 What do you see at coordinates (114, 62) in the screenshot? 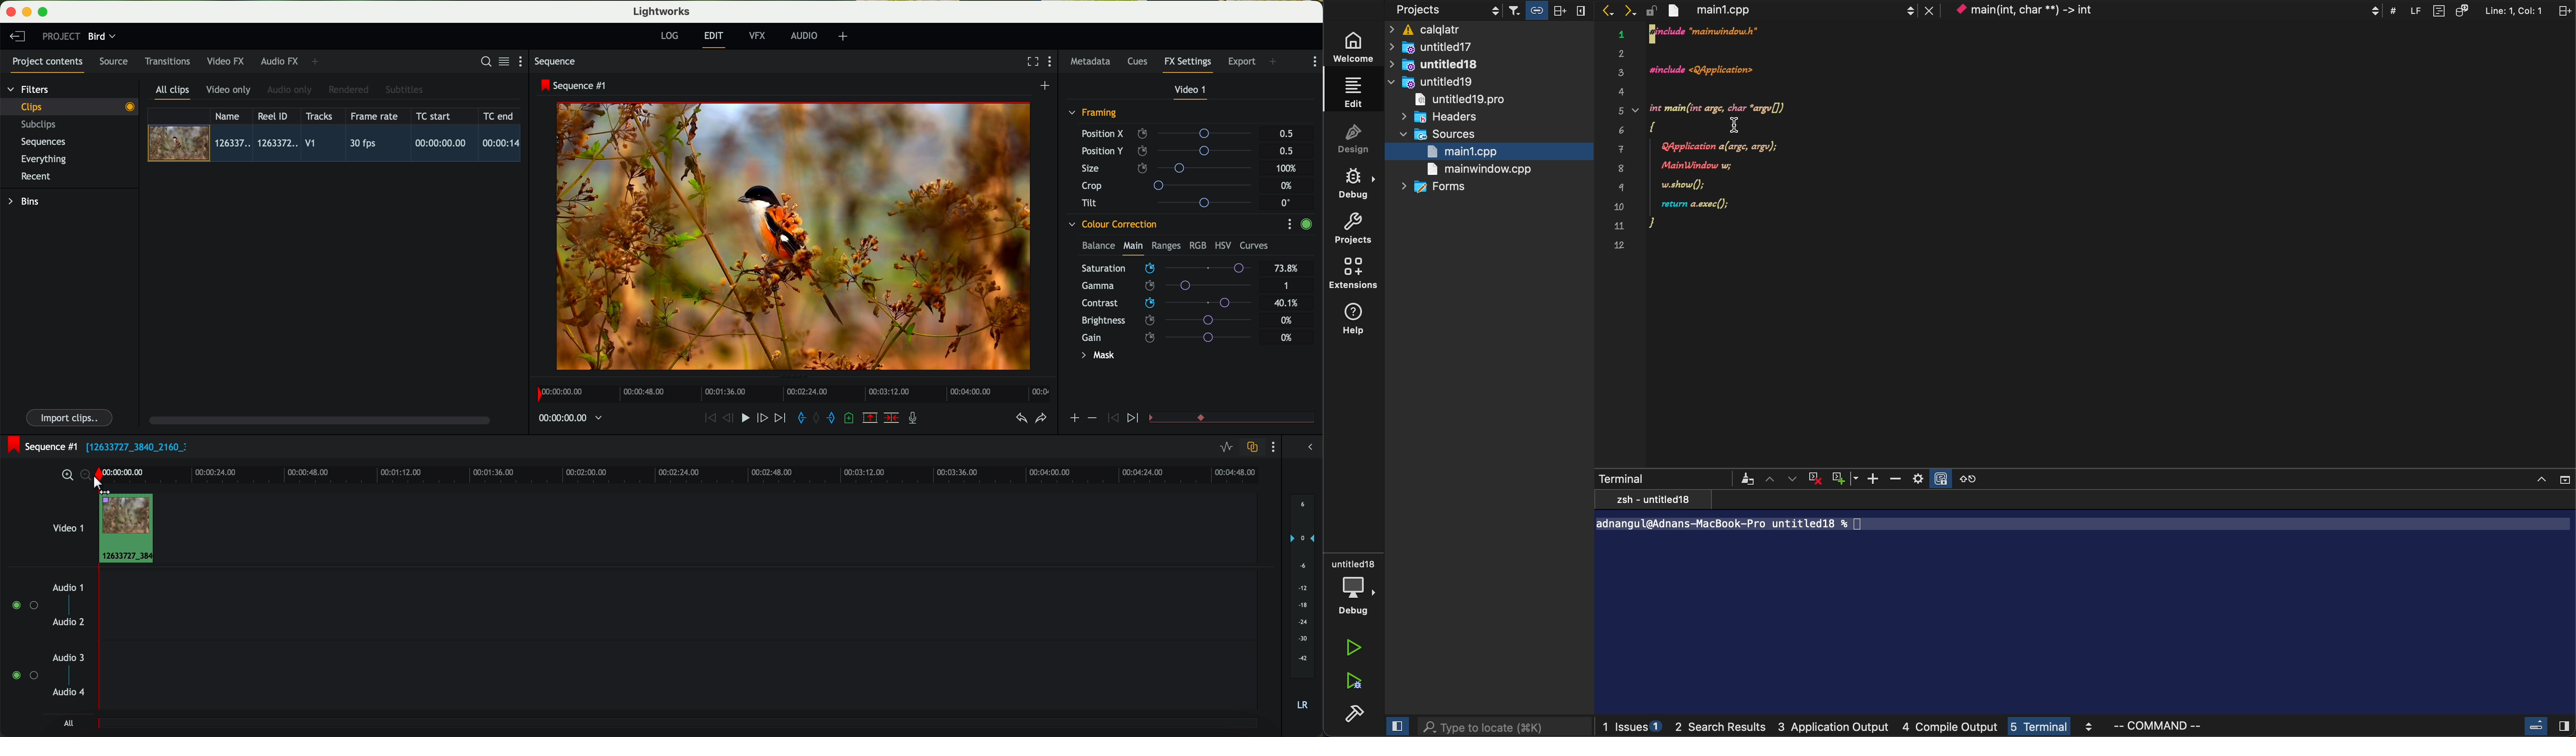
I see `source` at bounding box center [114, 62].